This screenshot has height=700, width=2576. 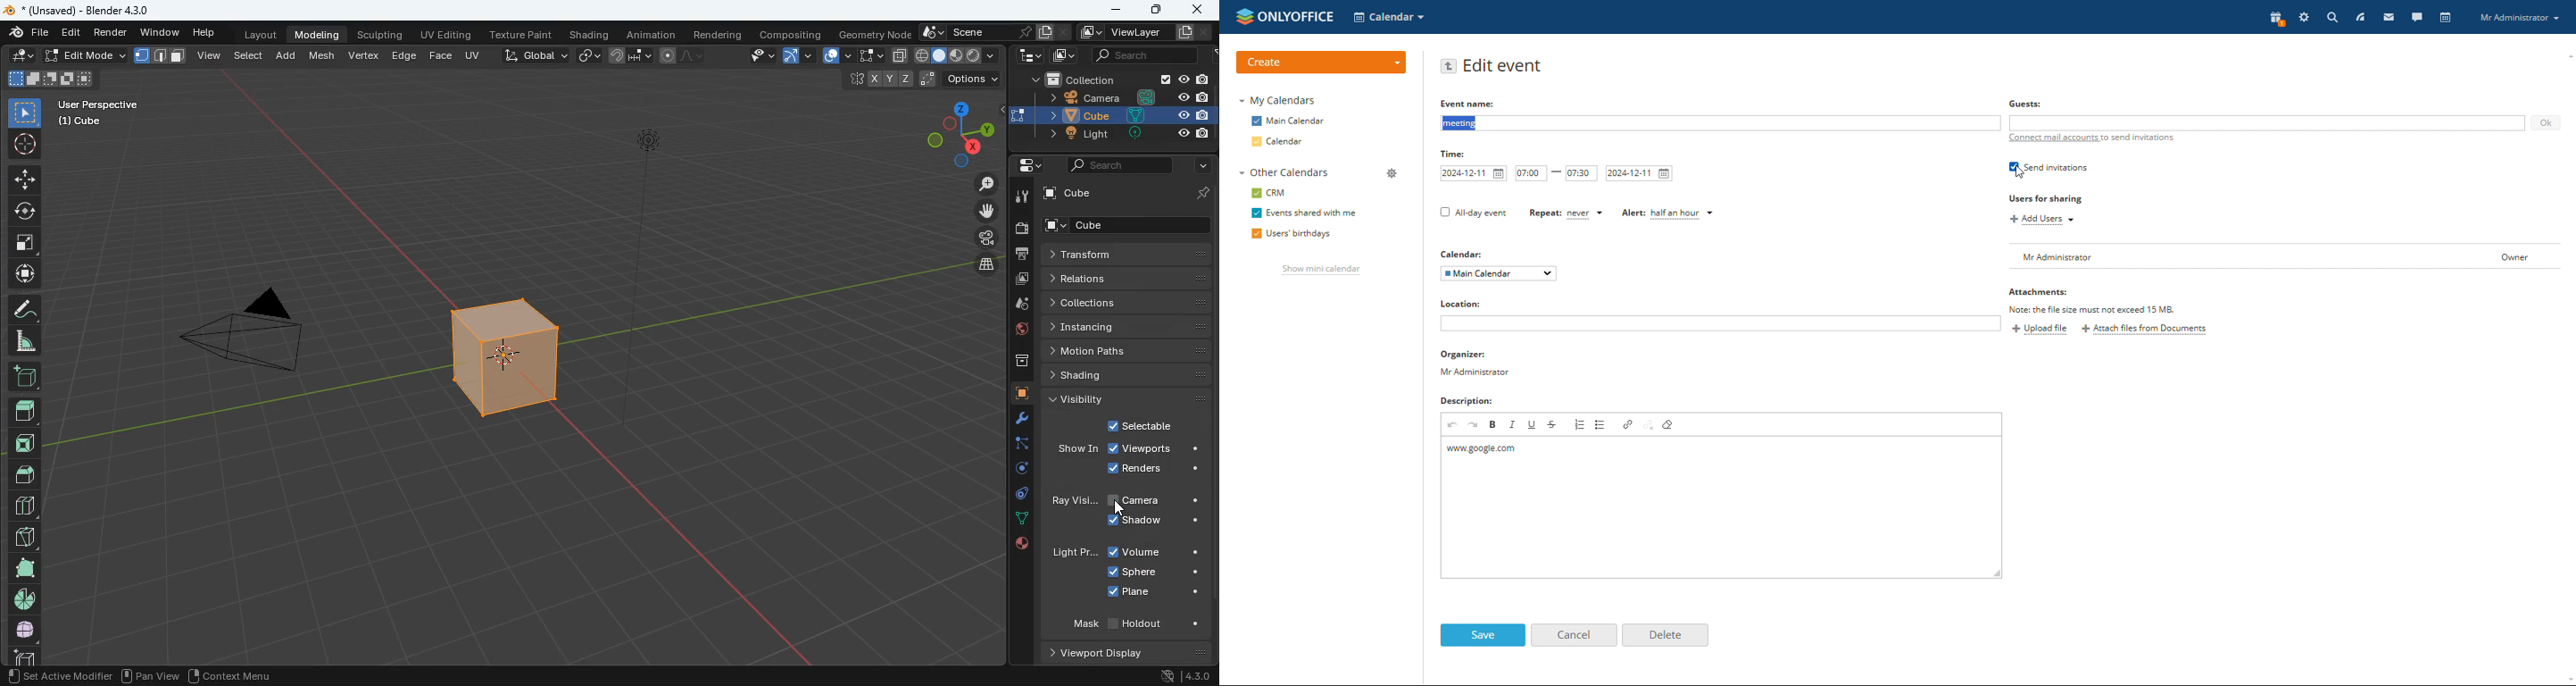 I want to click on italic, so click(x=1513, y=425).